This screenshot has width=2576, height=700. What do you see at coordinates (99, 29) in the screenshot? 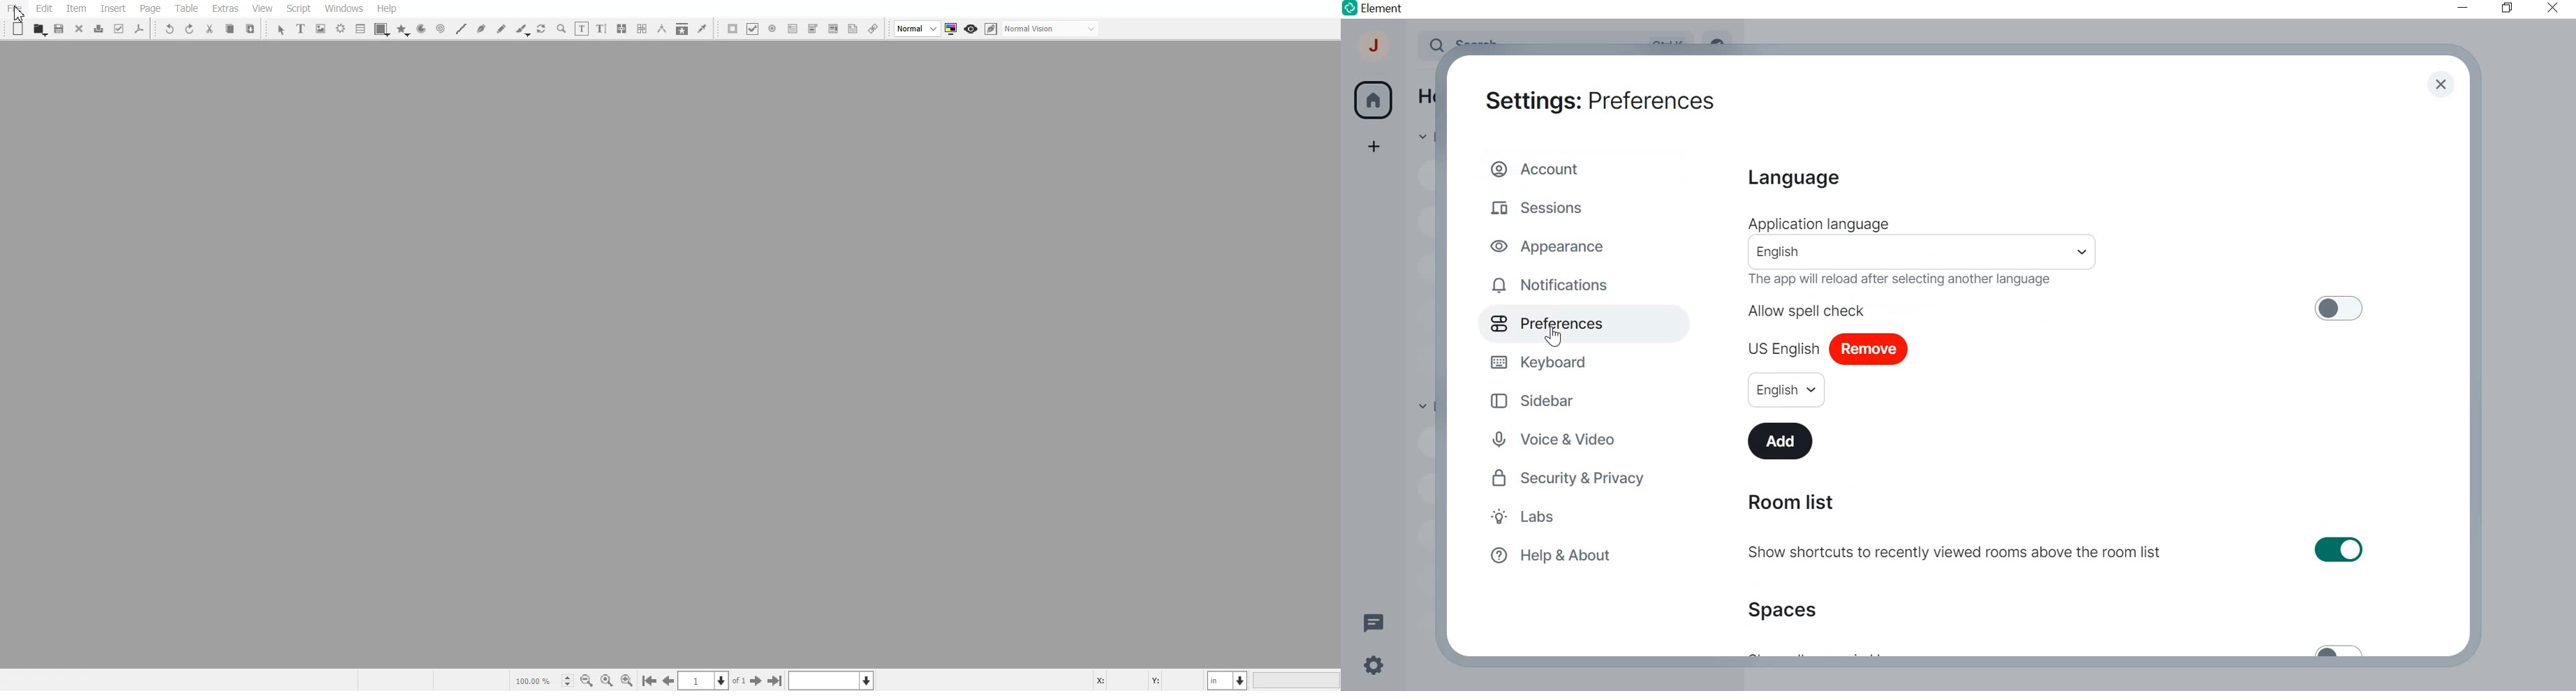
I see `Print` at bounding box center [99, 29].